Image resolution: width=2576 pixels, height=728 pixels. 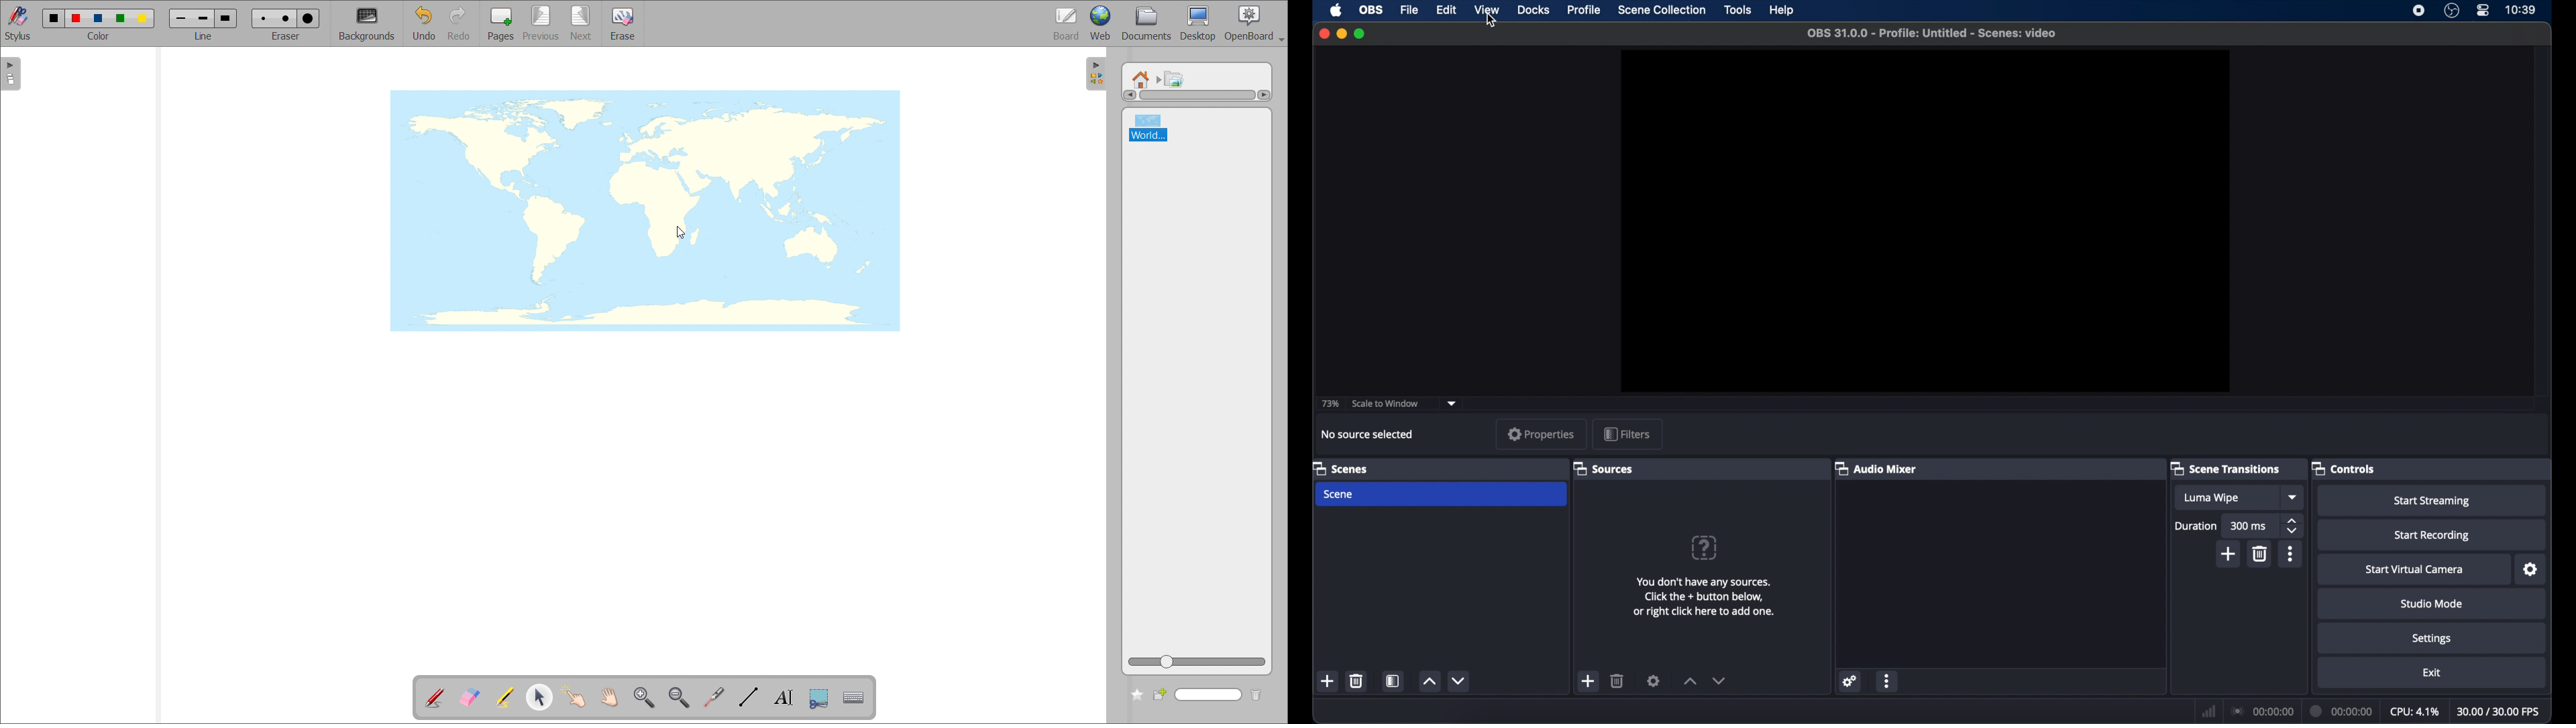 I want to click on view, so click(x=1488, y=11).